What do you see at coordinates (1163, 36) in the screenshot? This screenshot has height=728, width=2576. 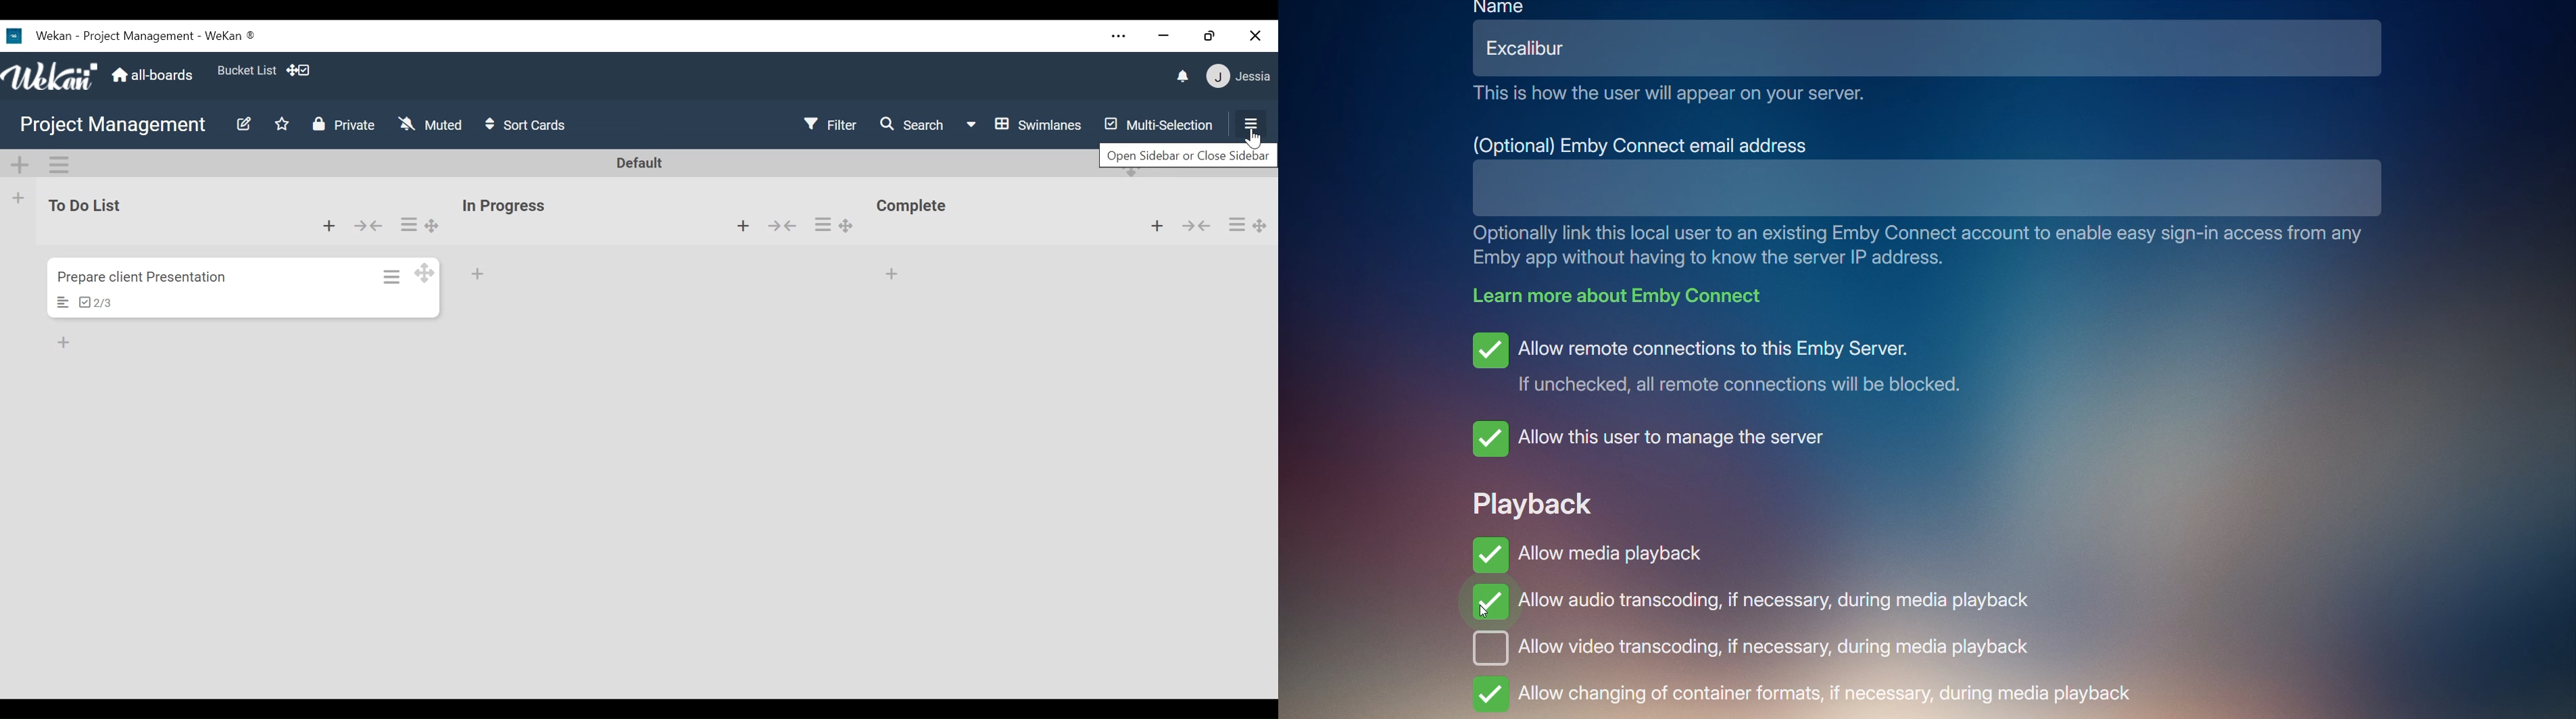 I see `minimie` at bounding box center [1163, 36].